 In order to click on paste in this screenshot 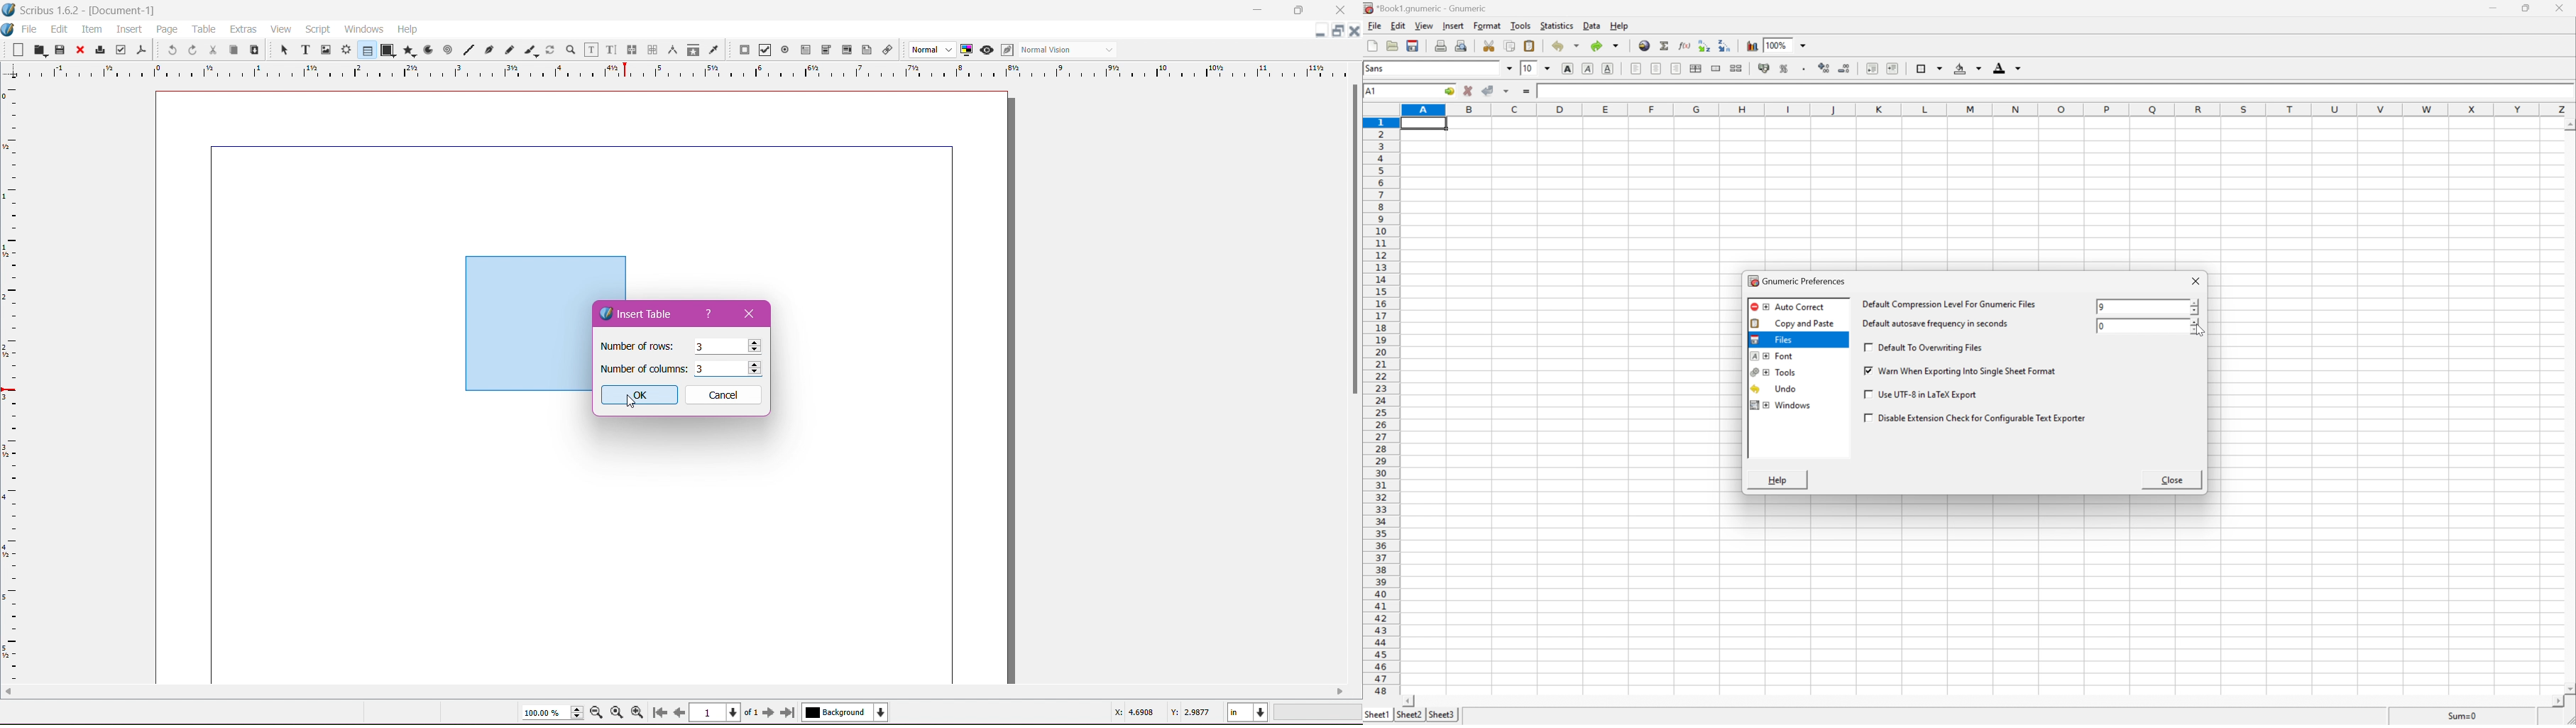, I will do `click(1529, 45)`.